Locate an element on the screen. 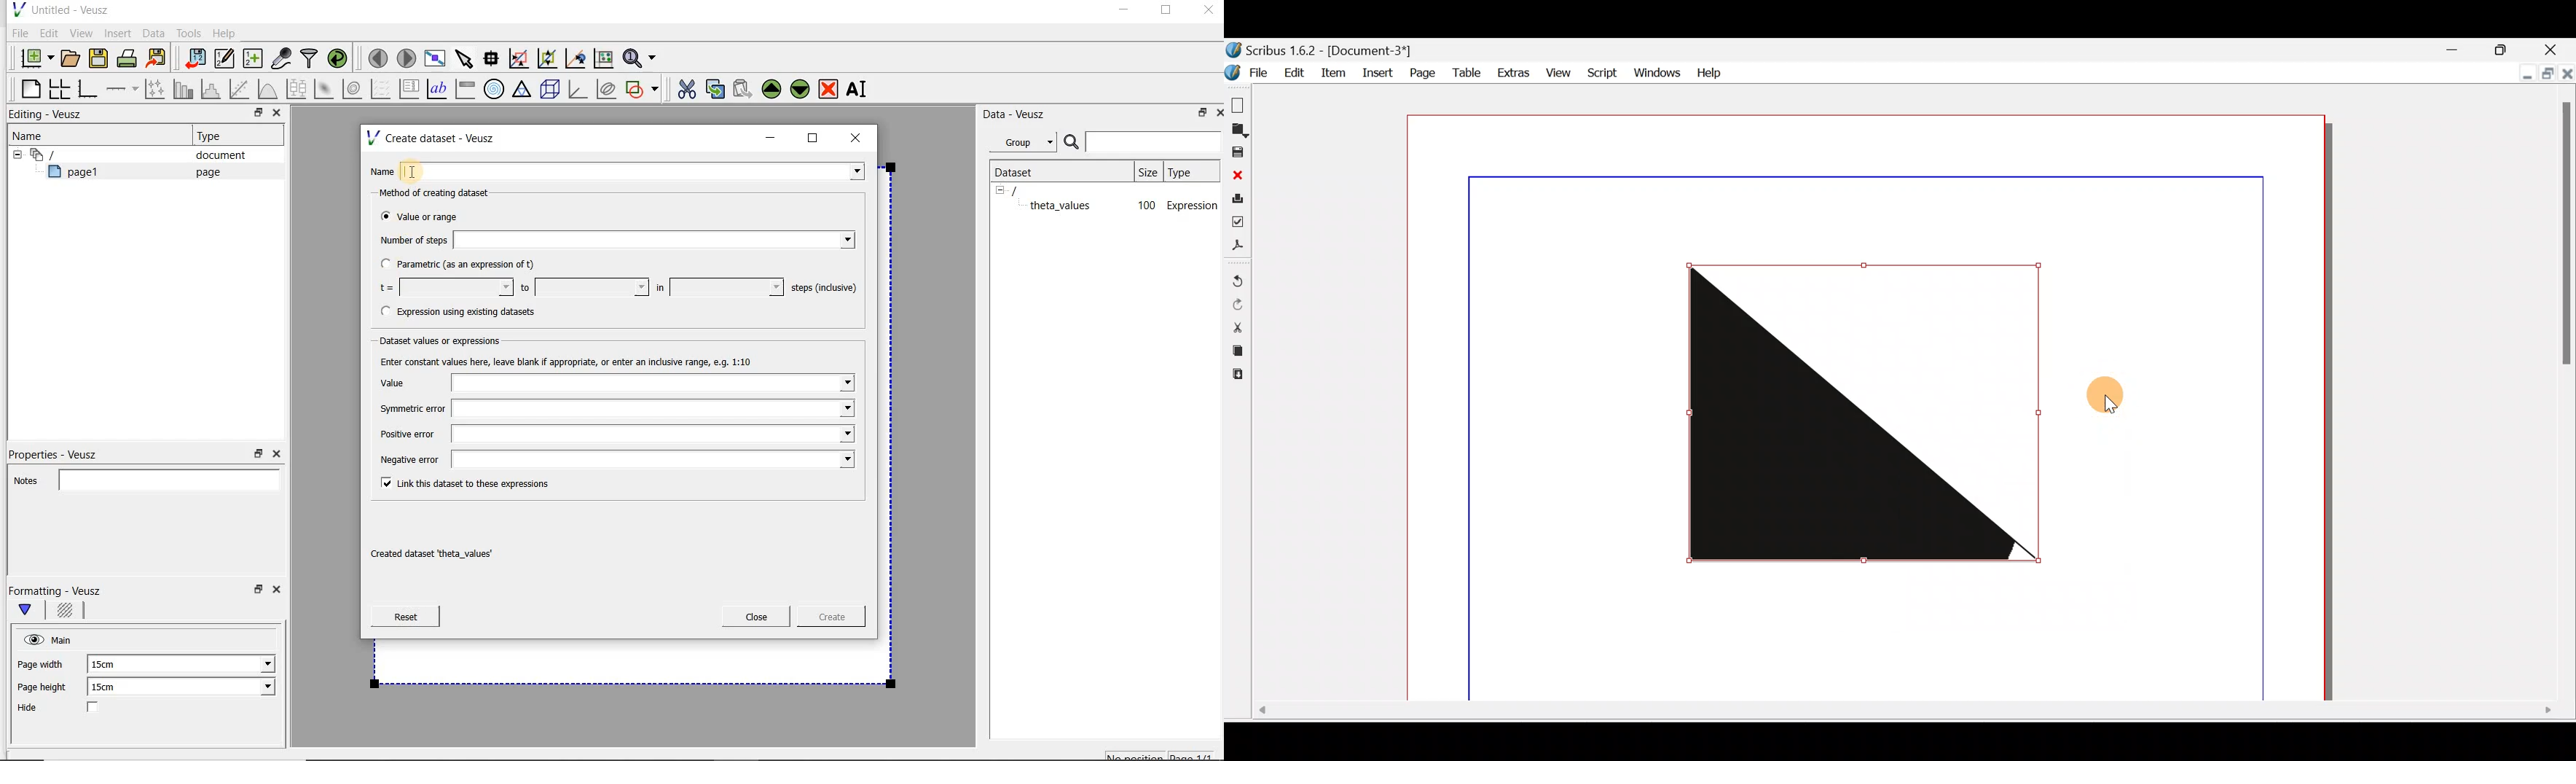 Image resolution: width=2576 pixels, height=784 pixels. Maximise is located at coordinates (2508, 49).